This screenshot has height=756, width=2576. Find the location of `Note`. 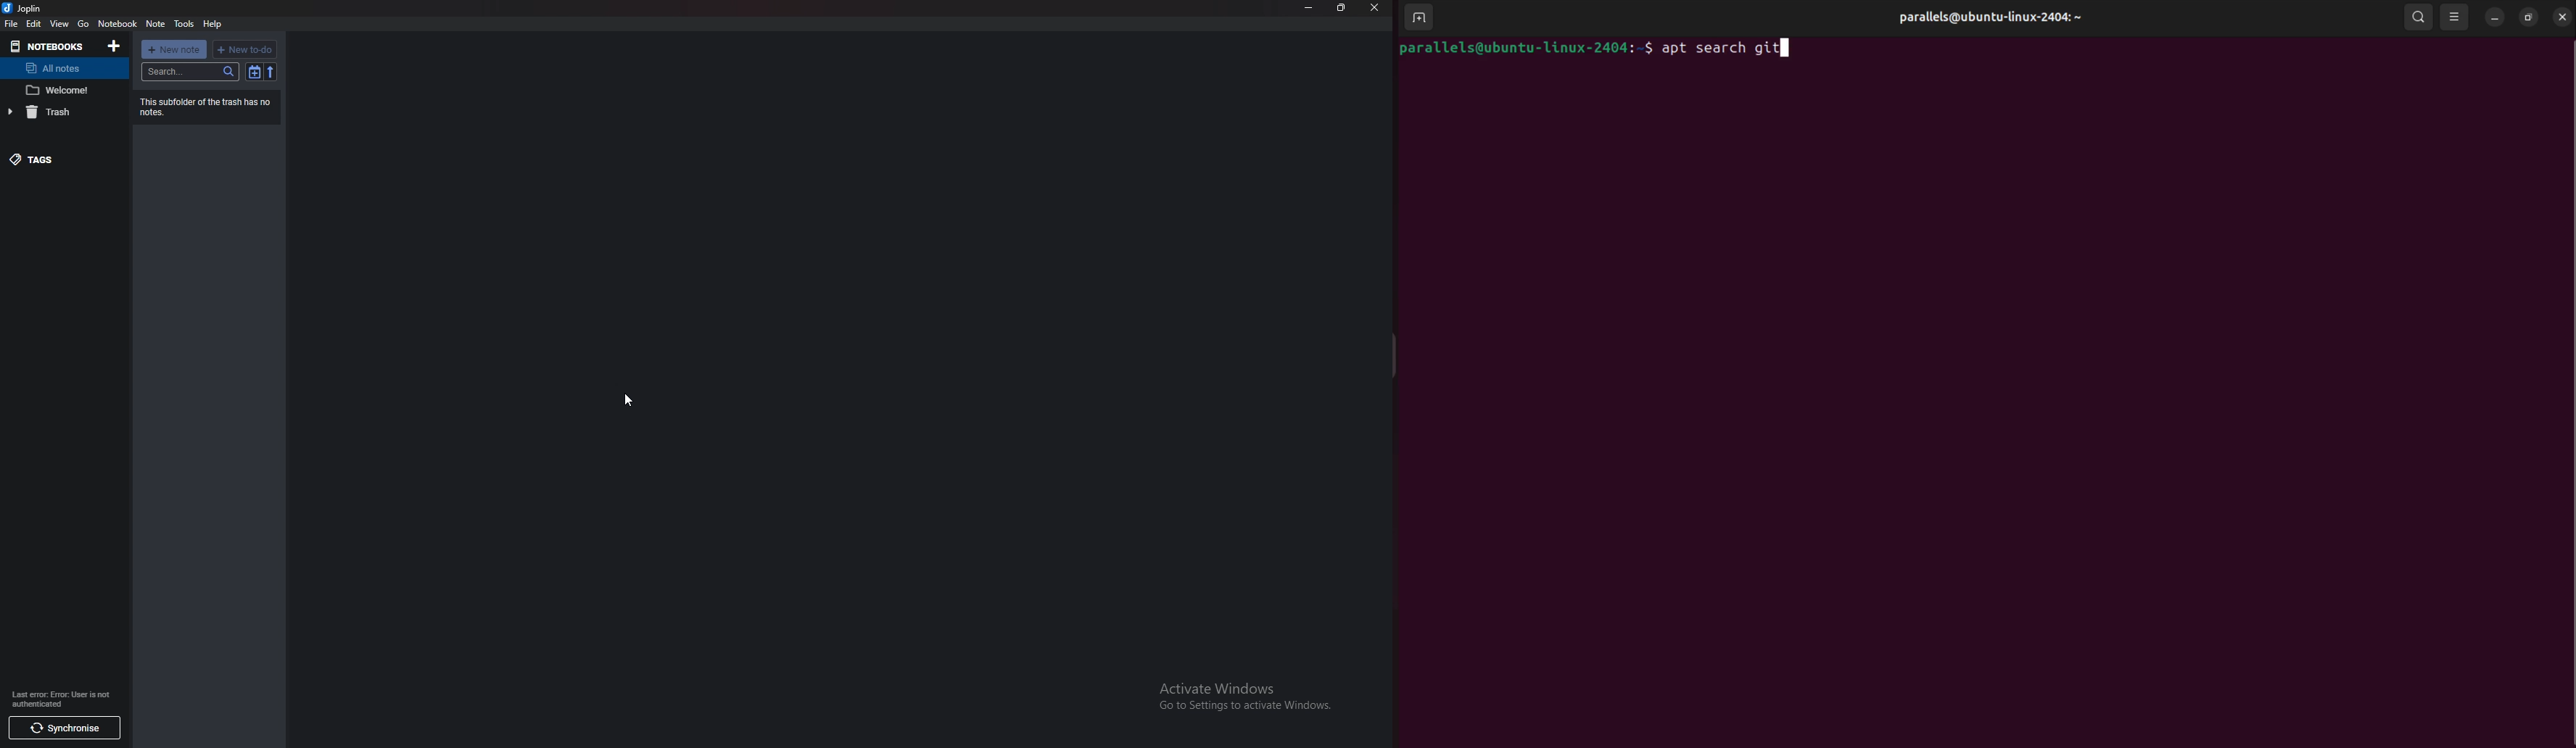

Note is located at coordinates (157, 22).